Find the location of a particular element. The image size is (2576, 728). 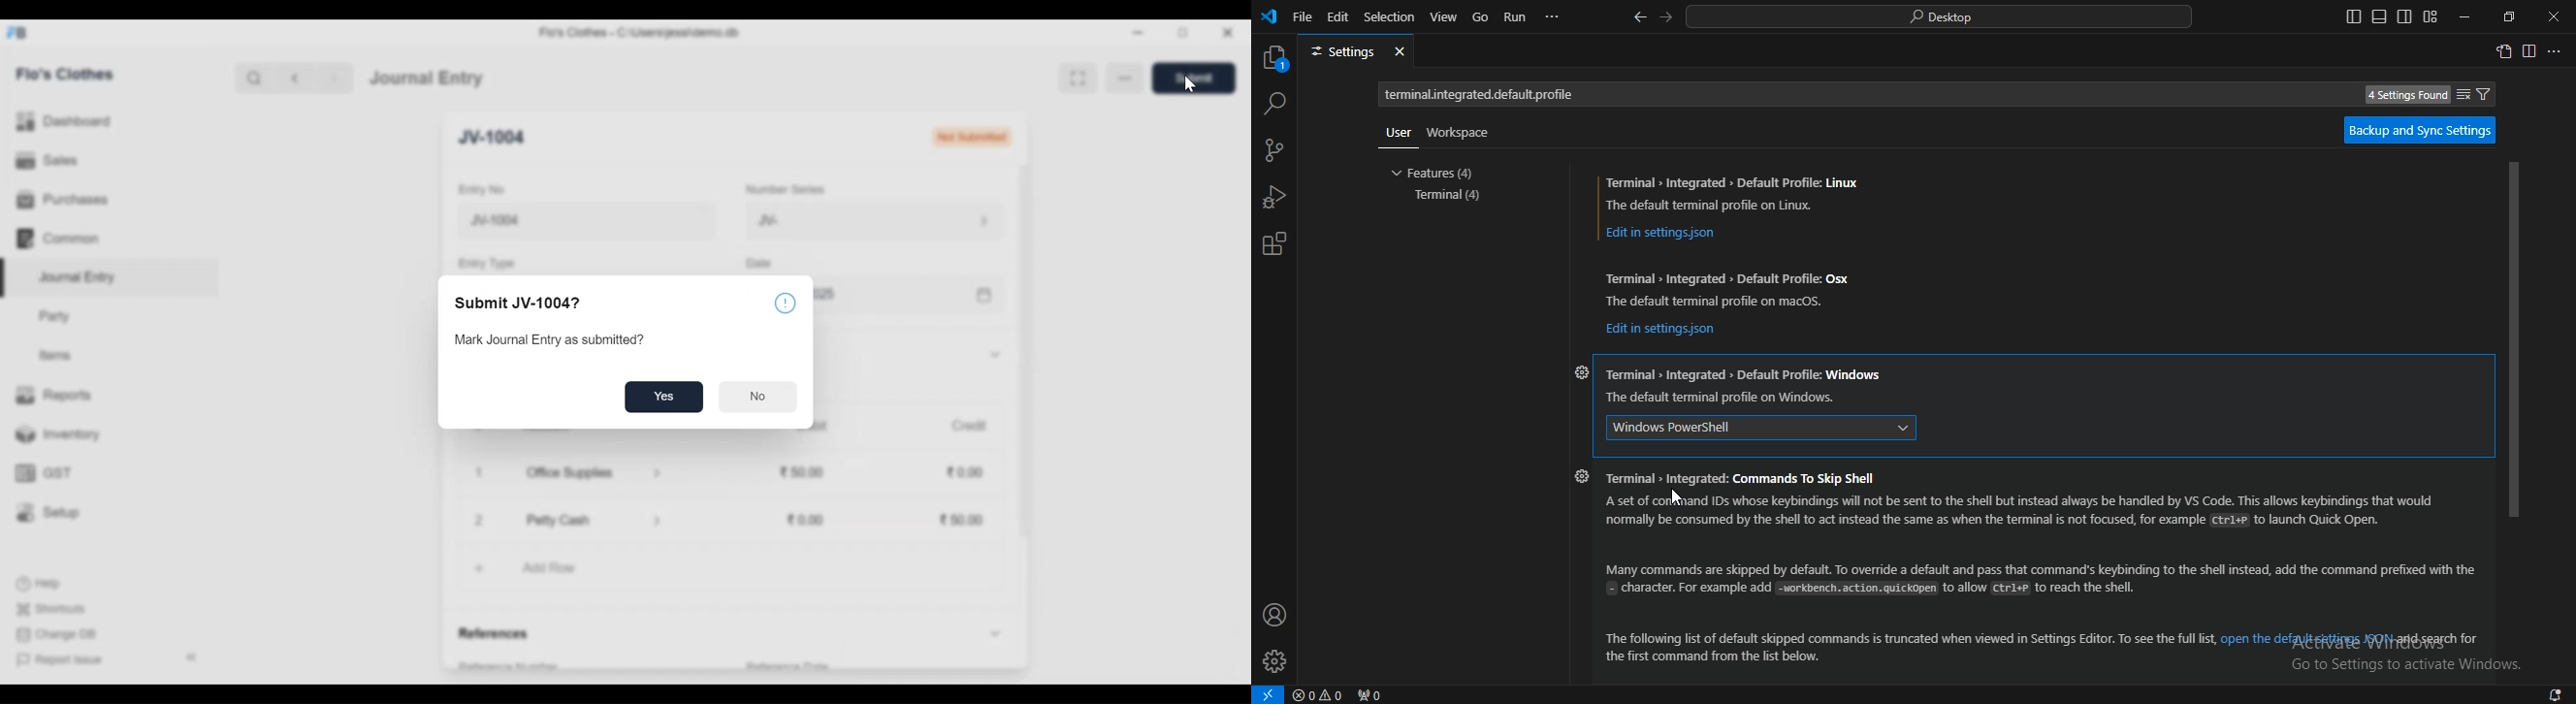

... is located at coordinates (2552, 49).